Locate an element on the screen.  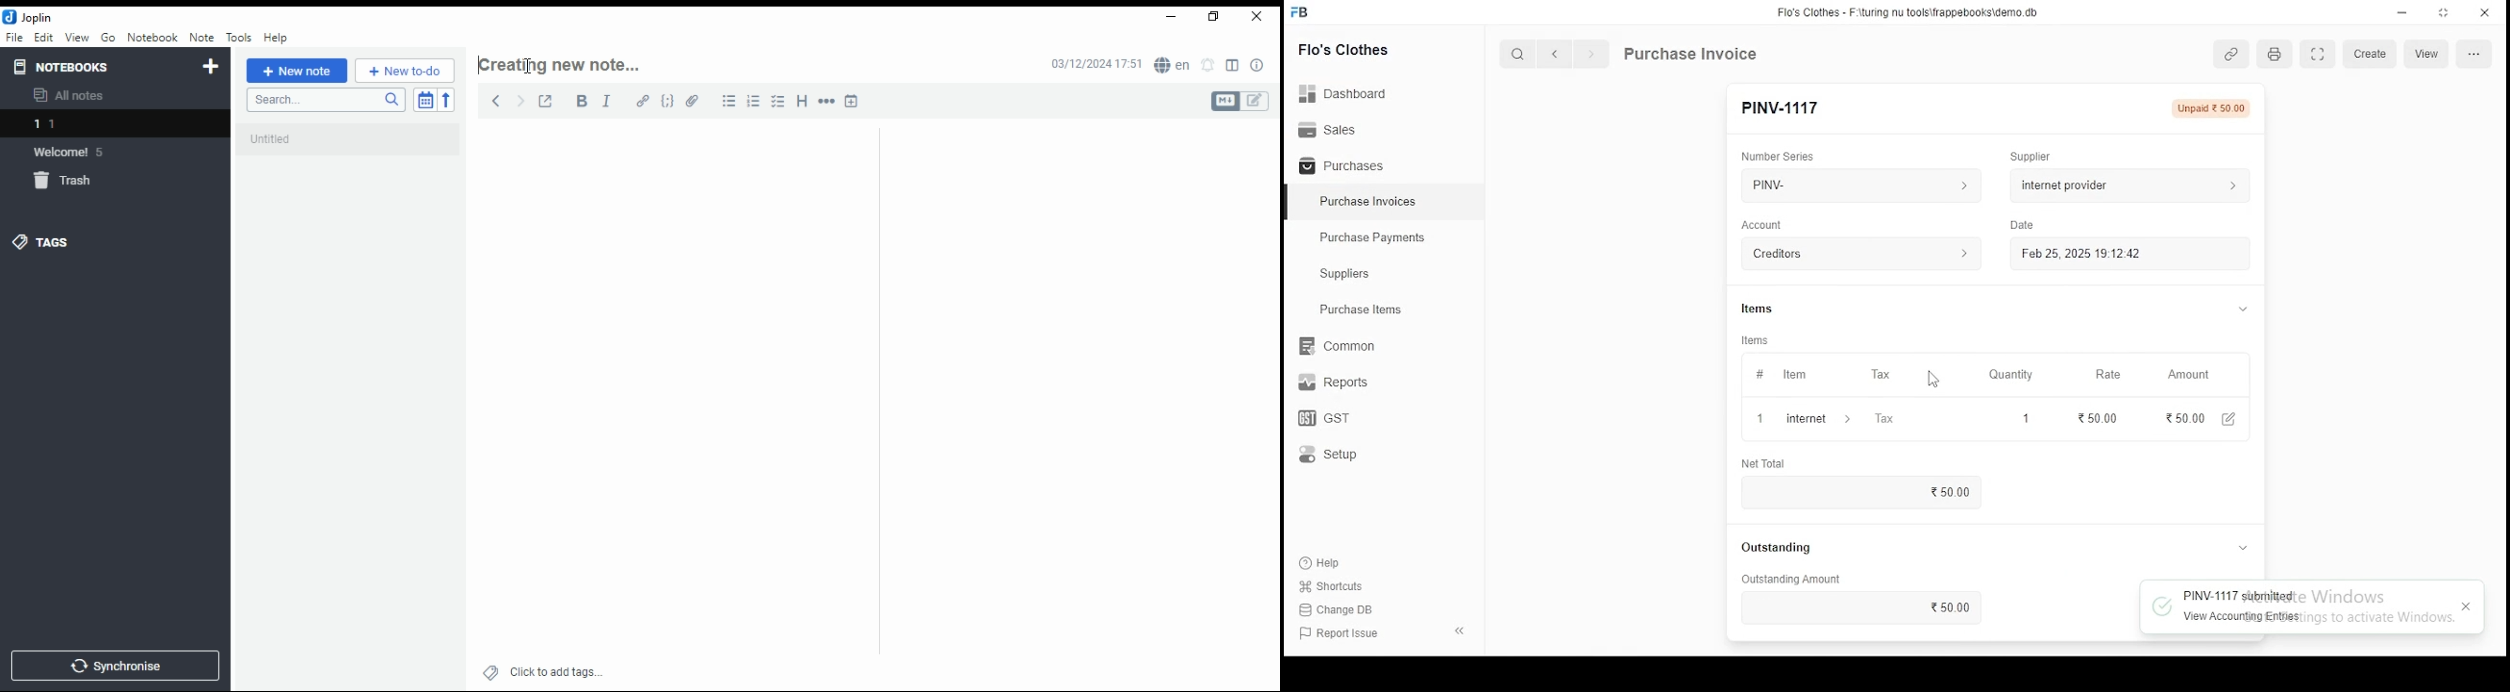
toggle sort order is located at coordinates (424, 99).